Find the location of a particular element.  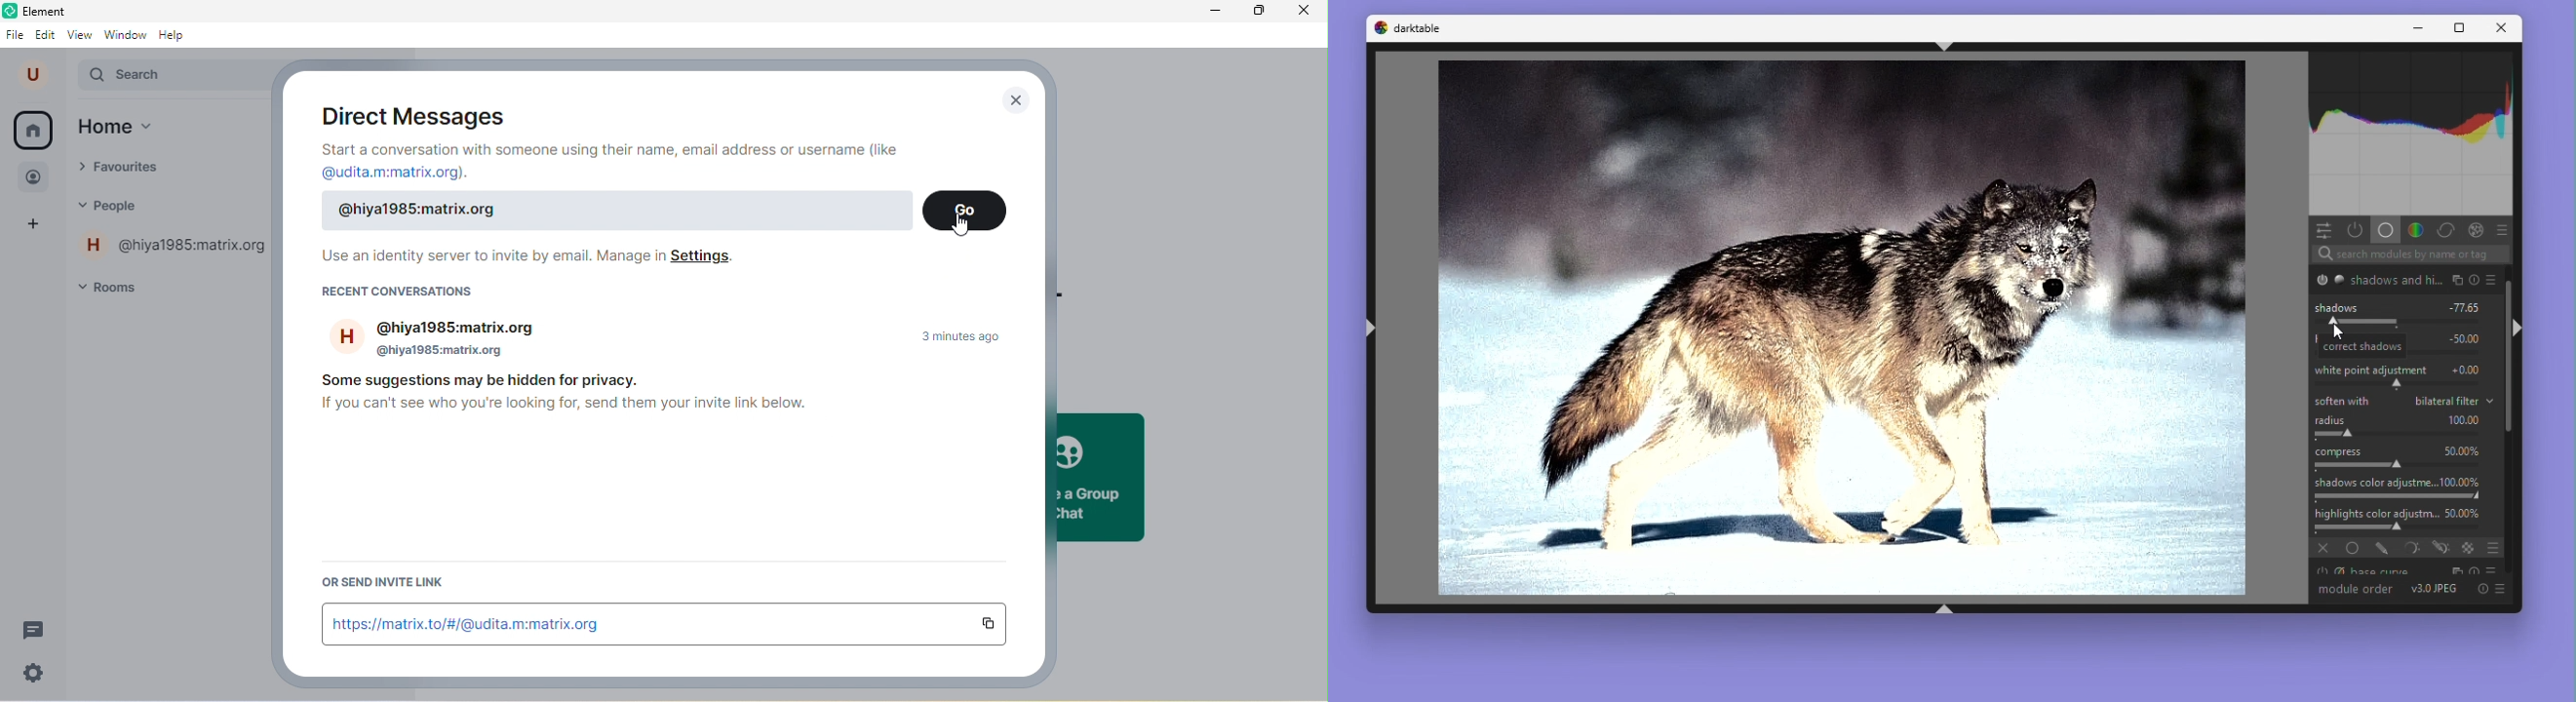

presets is located at coordinates (2490, 282).